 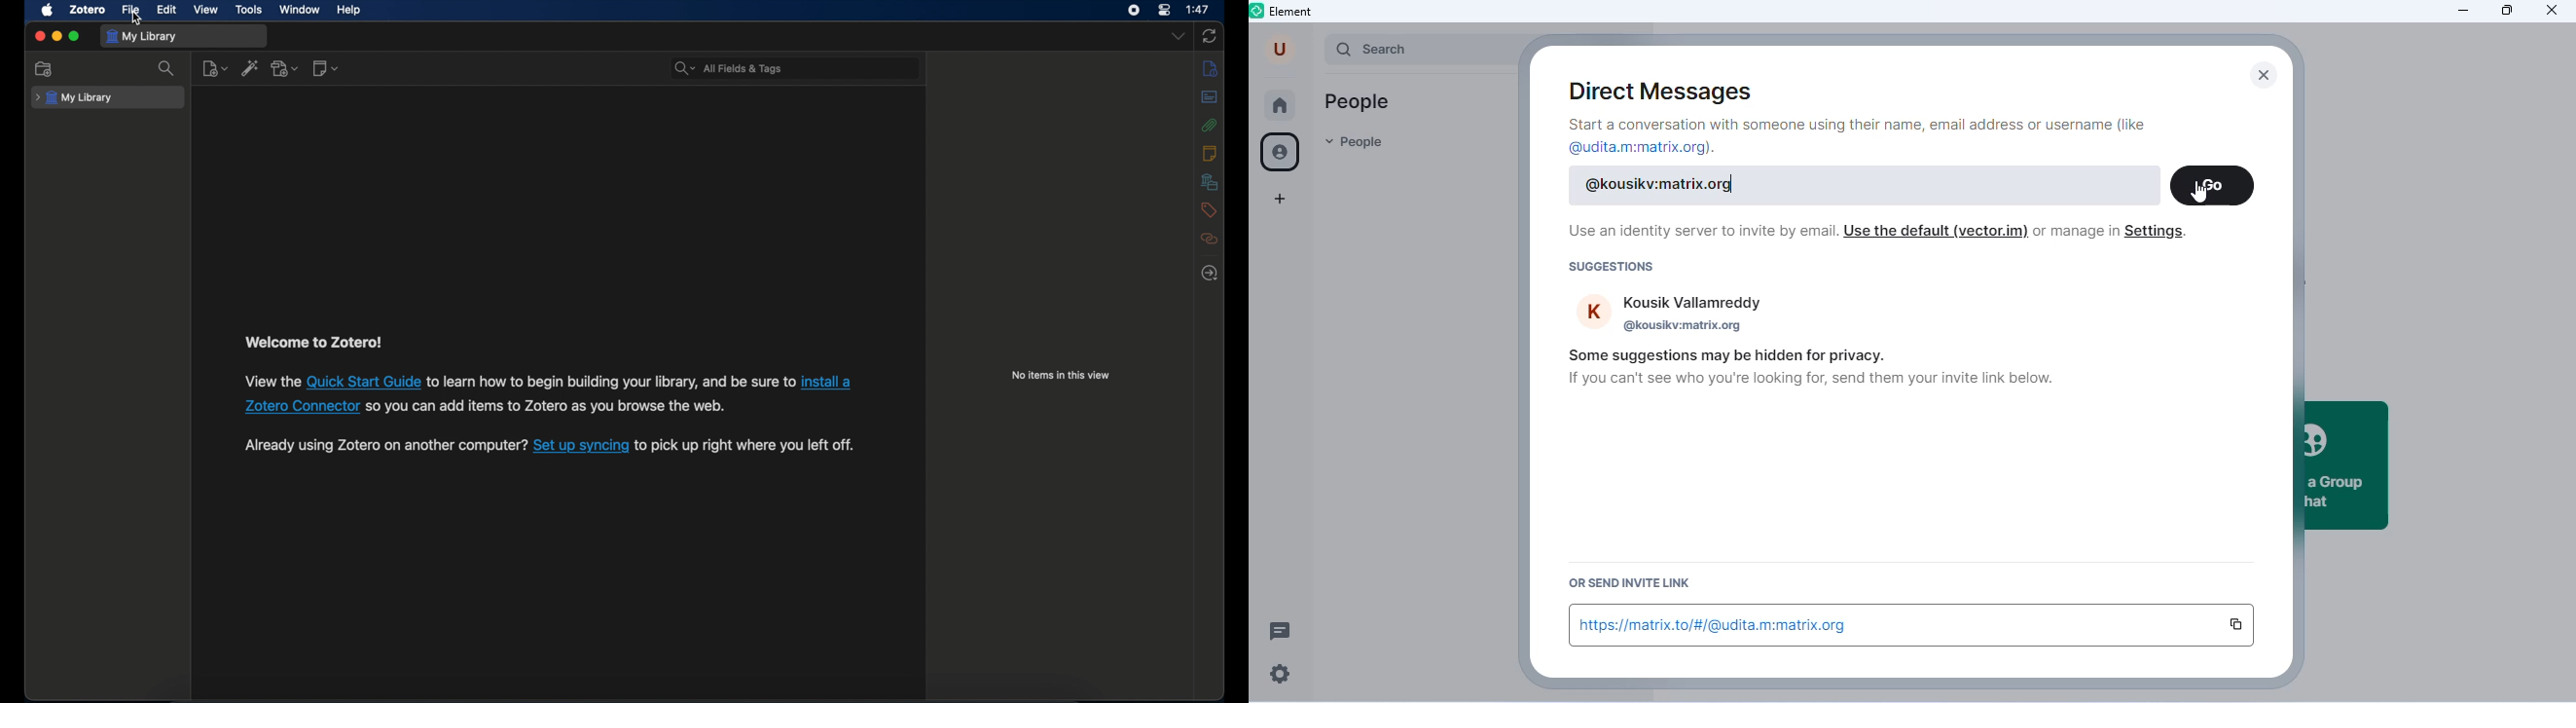 What do you see at coordinates (1810, 379) in the screenshot?
I see `If you can't see who you're looking for, send them your invite link below.` at bounding box center [1810, 379].